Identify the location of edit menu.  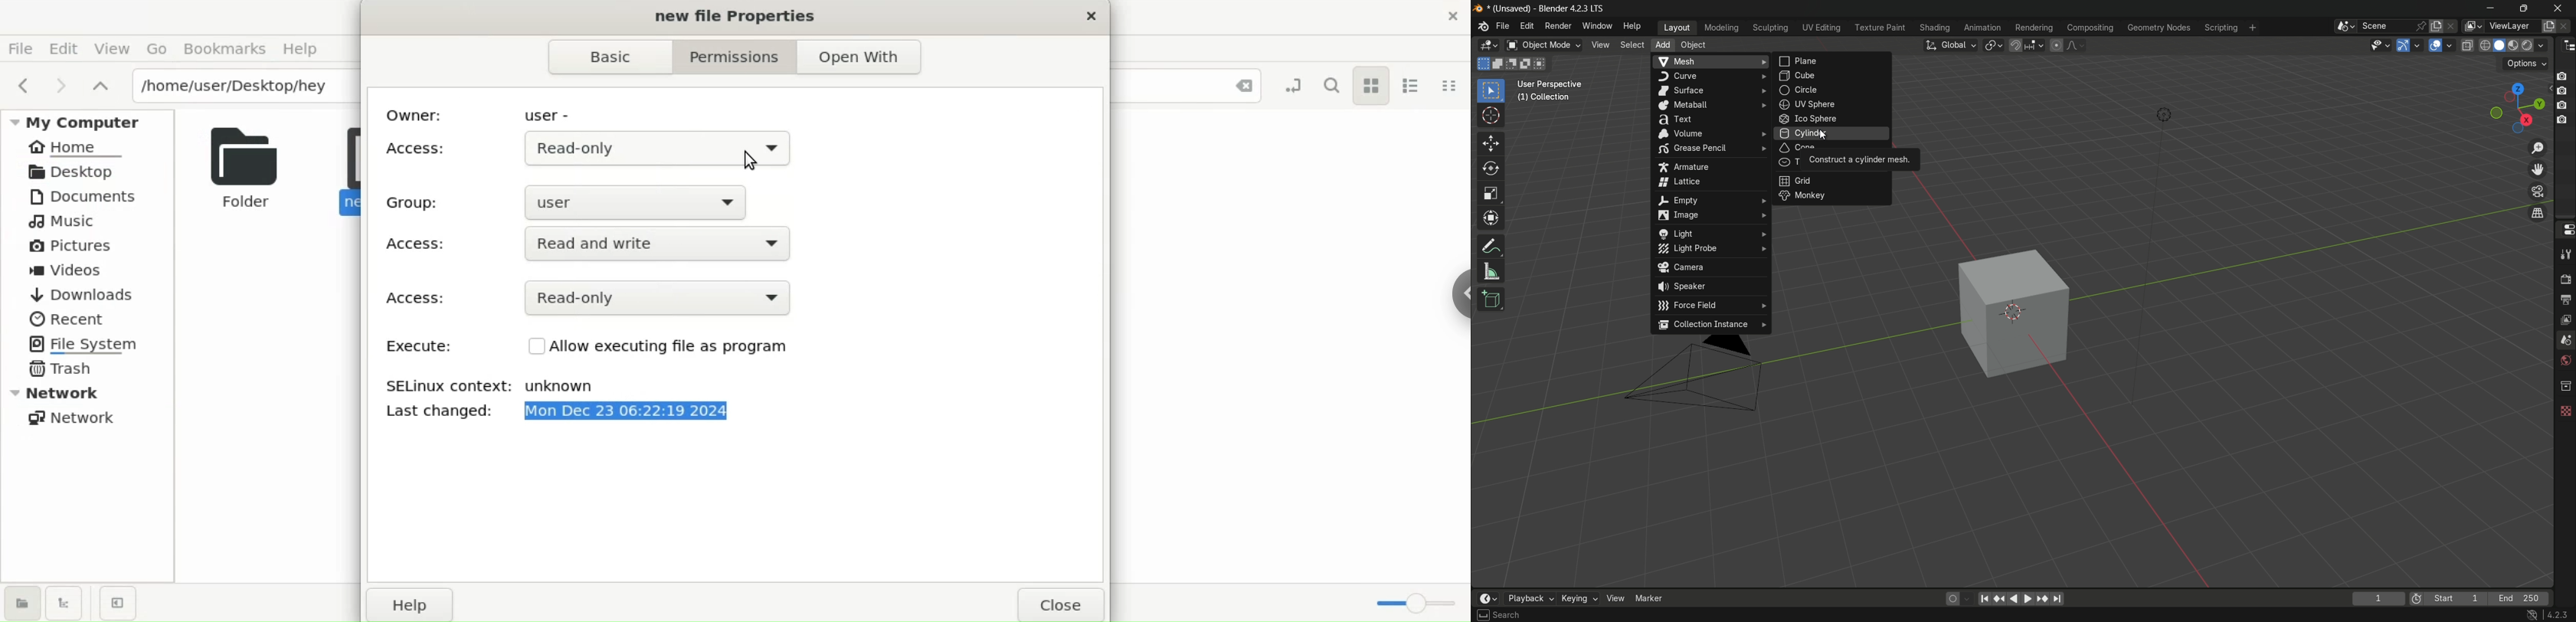
(1527, 26).